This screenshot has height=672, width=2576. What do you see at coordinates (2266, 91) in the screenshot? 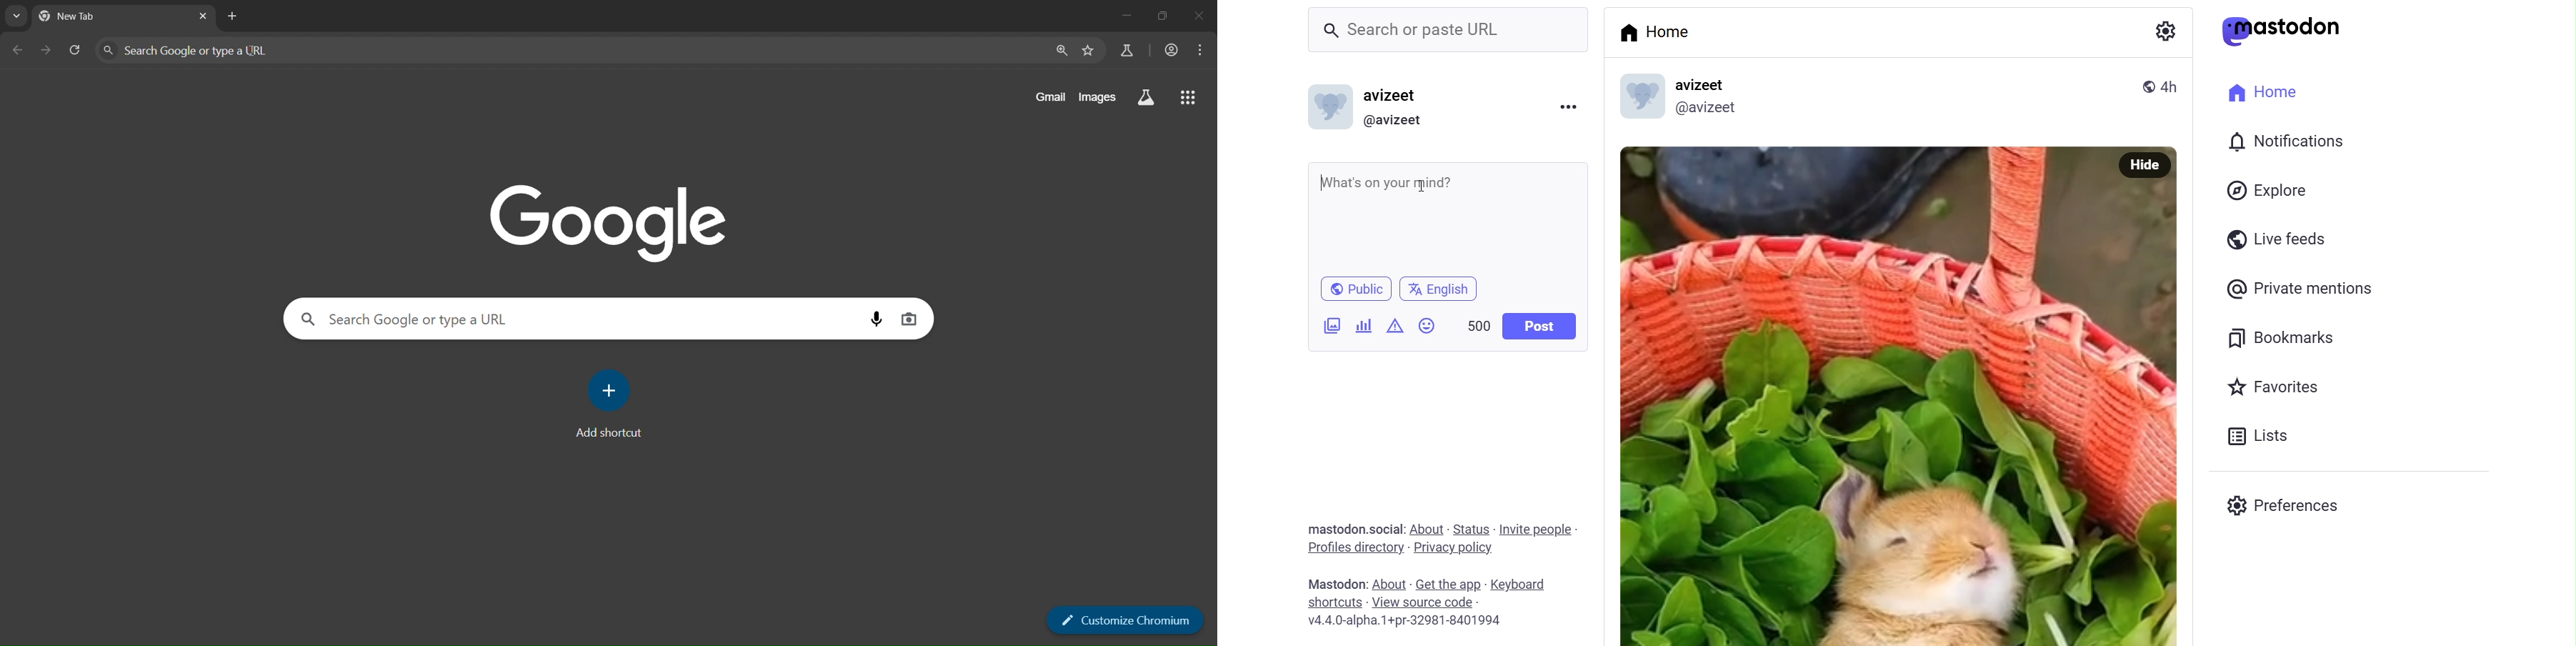
I see `Home` at bounding box center [2266, 91].